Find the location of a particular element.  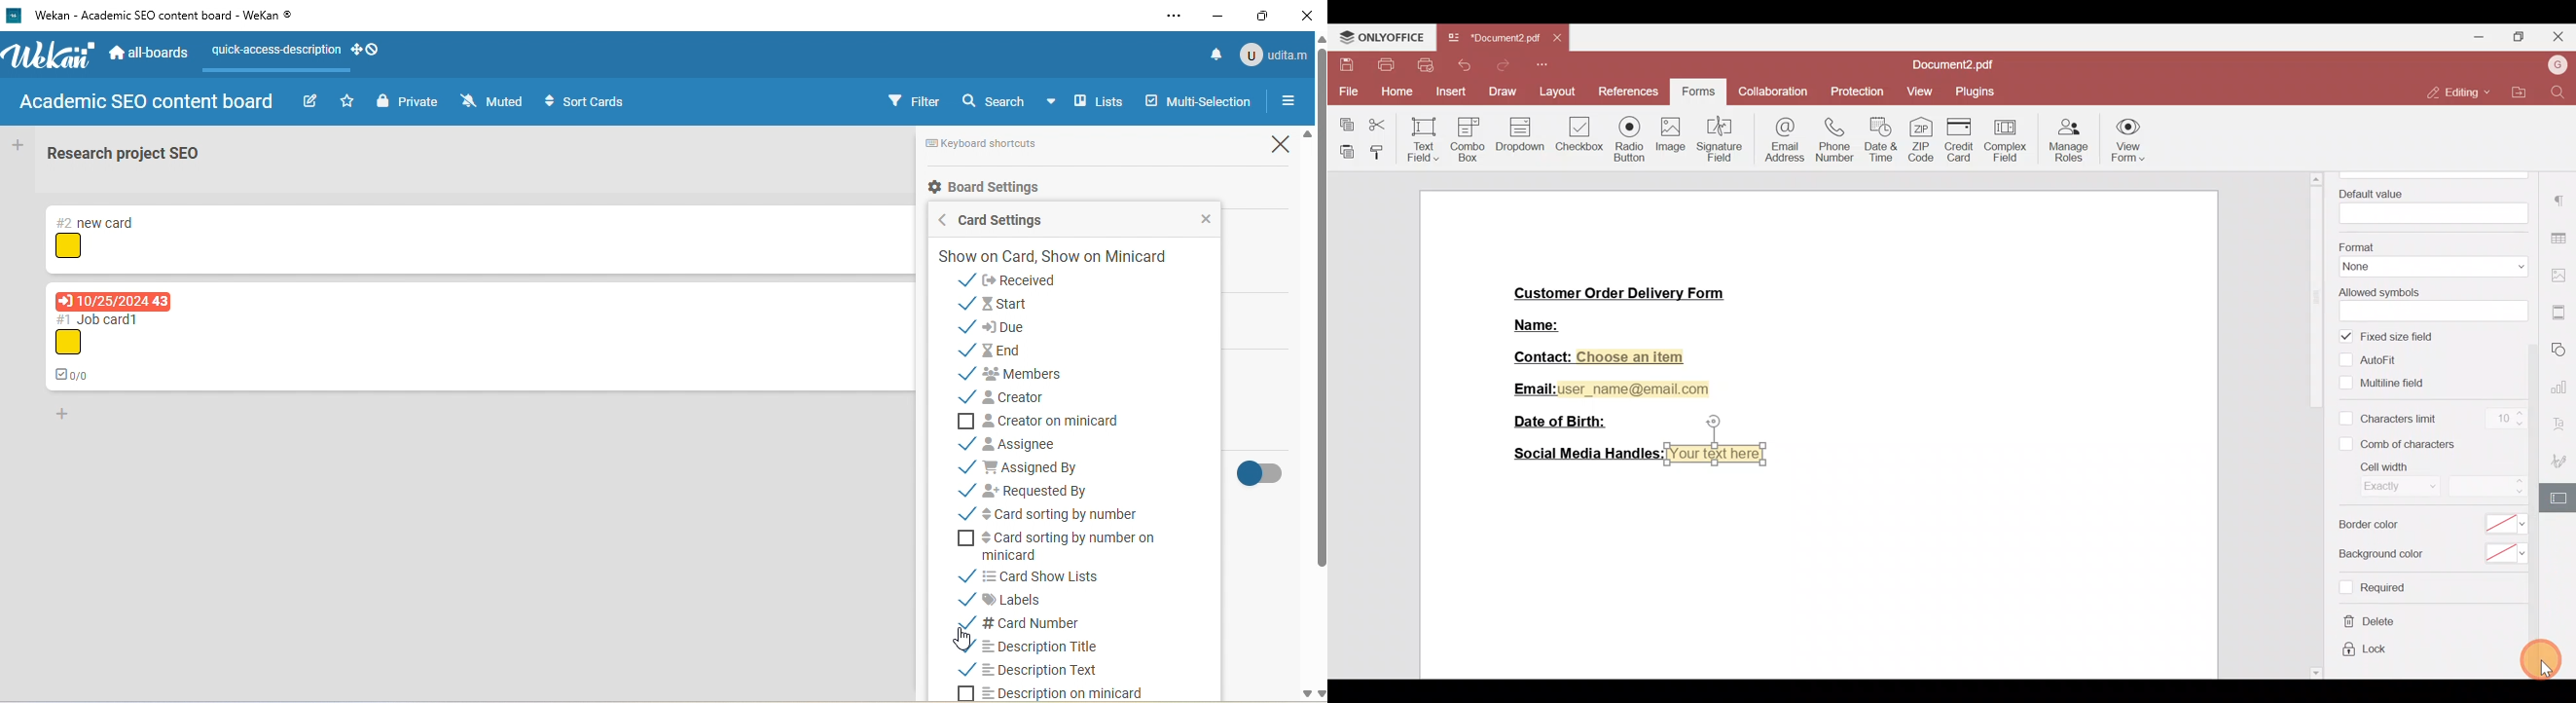

star this board is located at coordinates (347, 101).